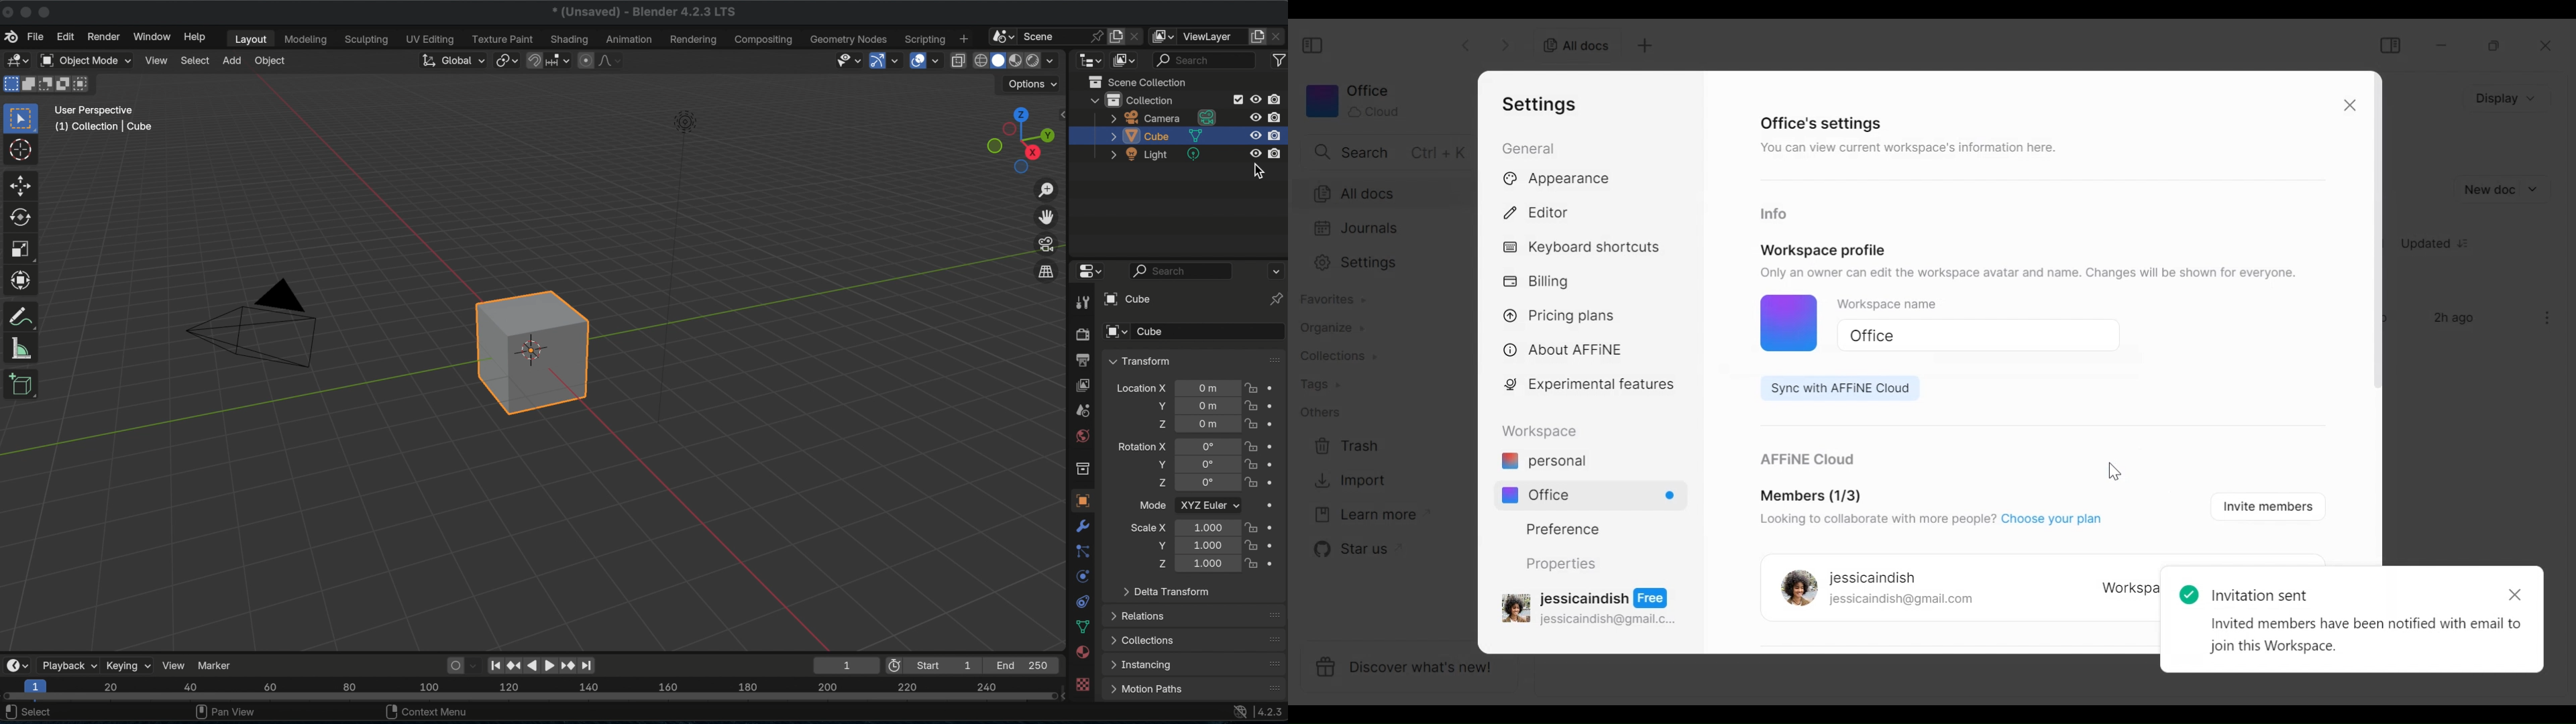 This screenshot has width=2576, height=728. Describe the element at coordinates (1558, 528) in the screenshot. I see `Preference` at that location.